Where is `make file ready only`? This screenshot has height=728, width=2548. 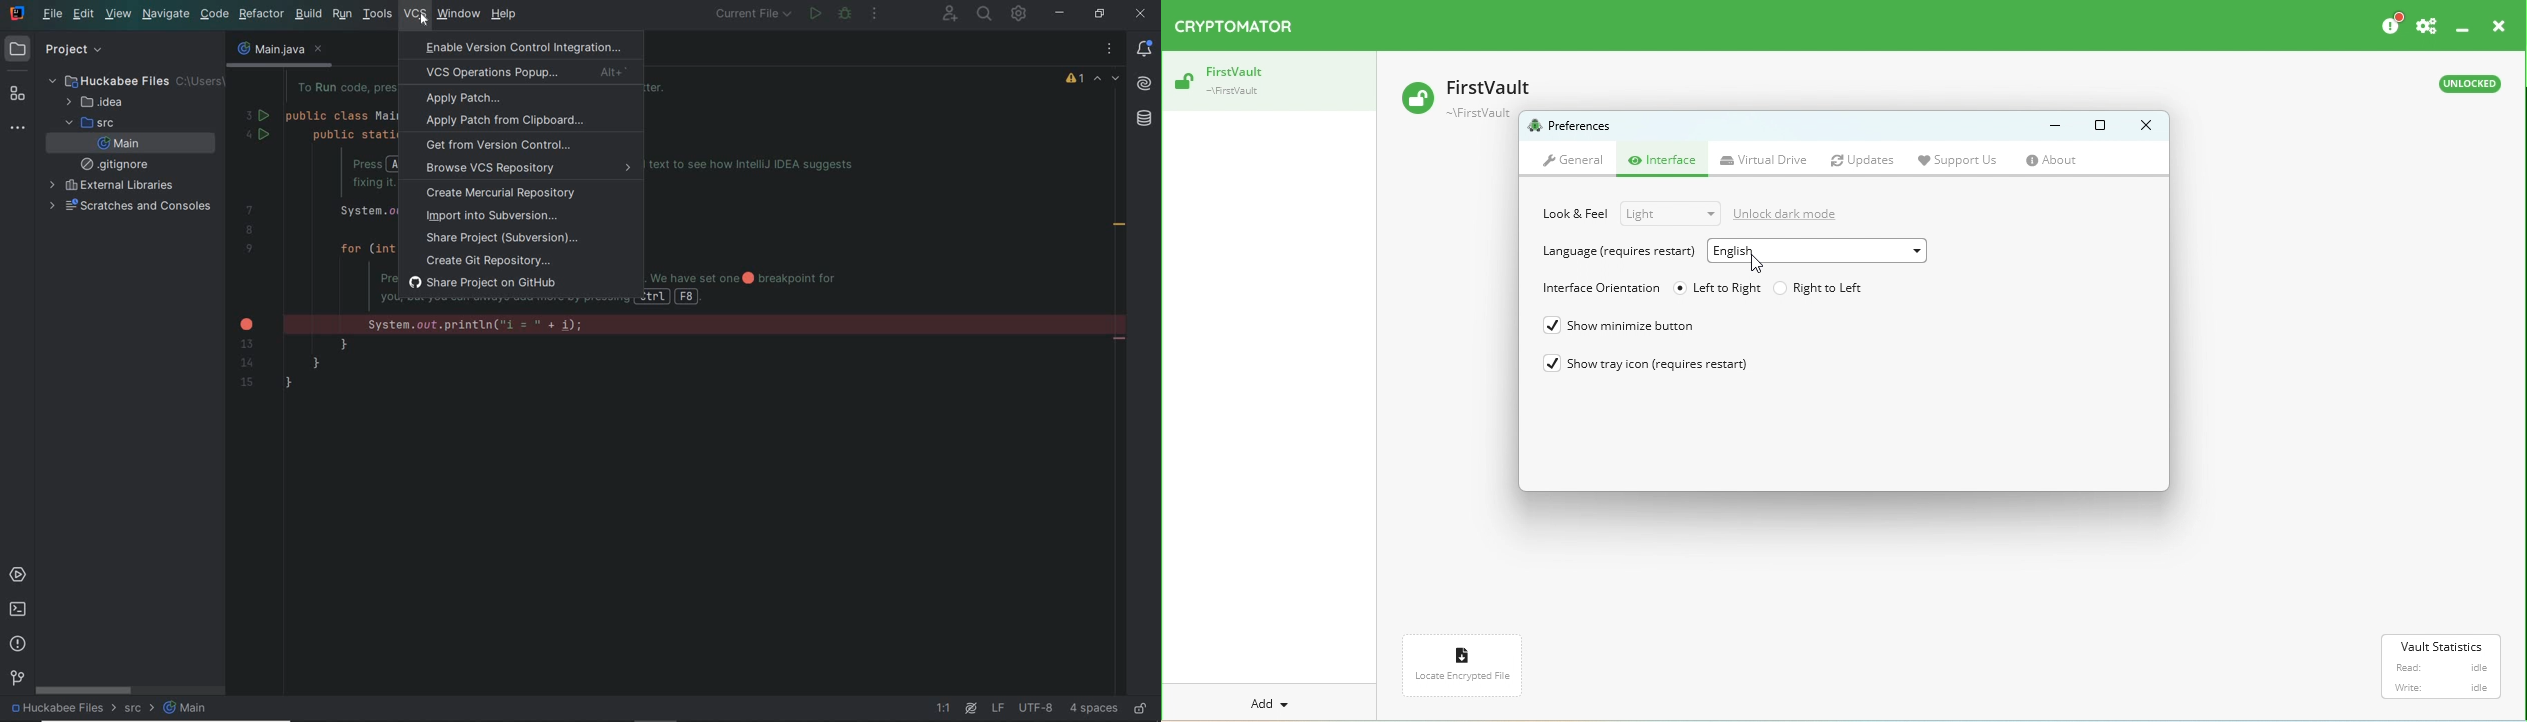
make file ready only is located at coordinates (1140, 707).